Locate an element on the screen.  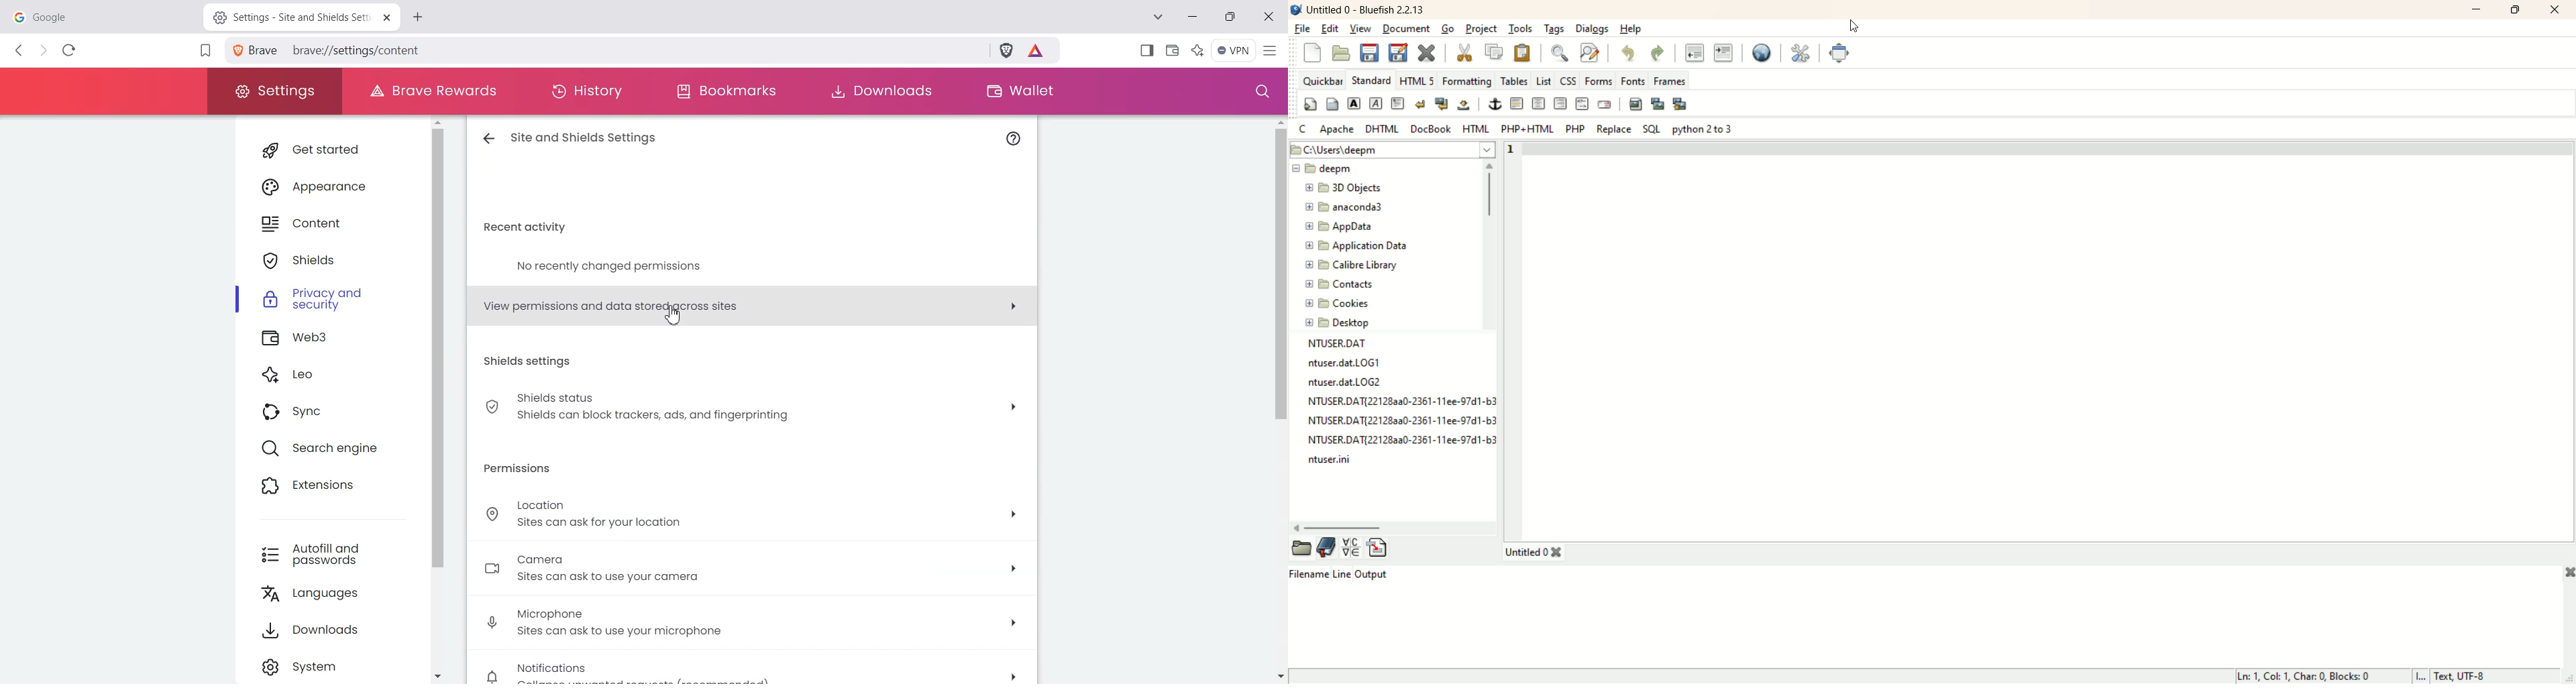
tags is located at coordinates (1554, 30).